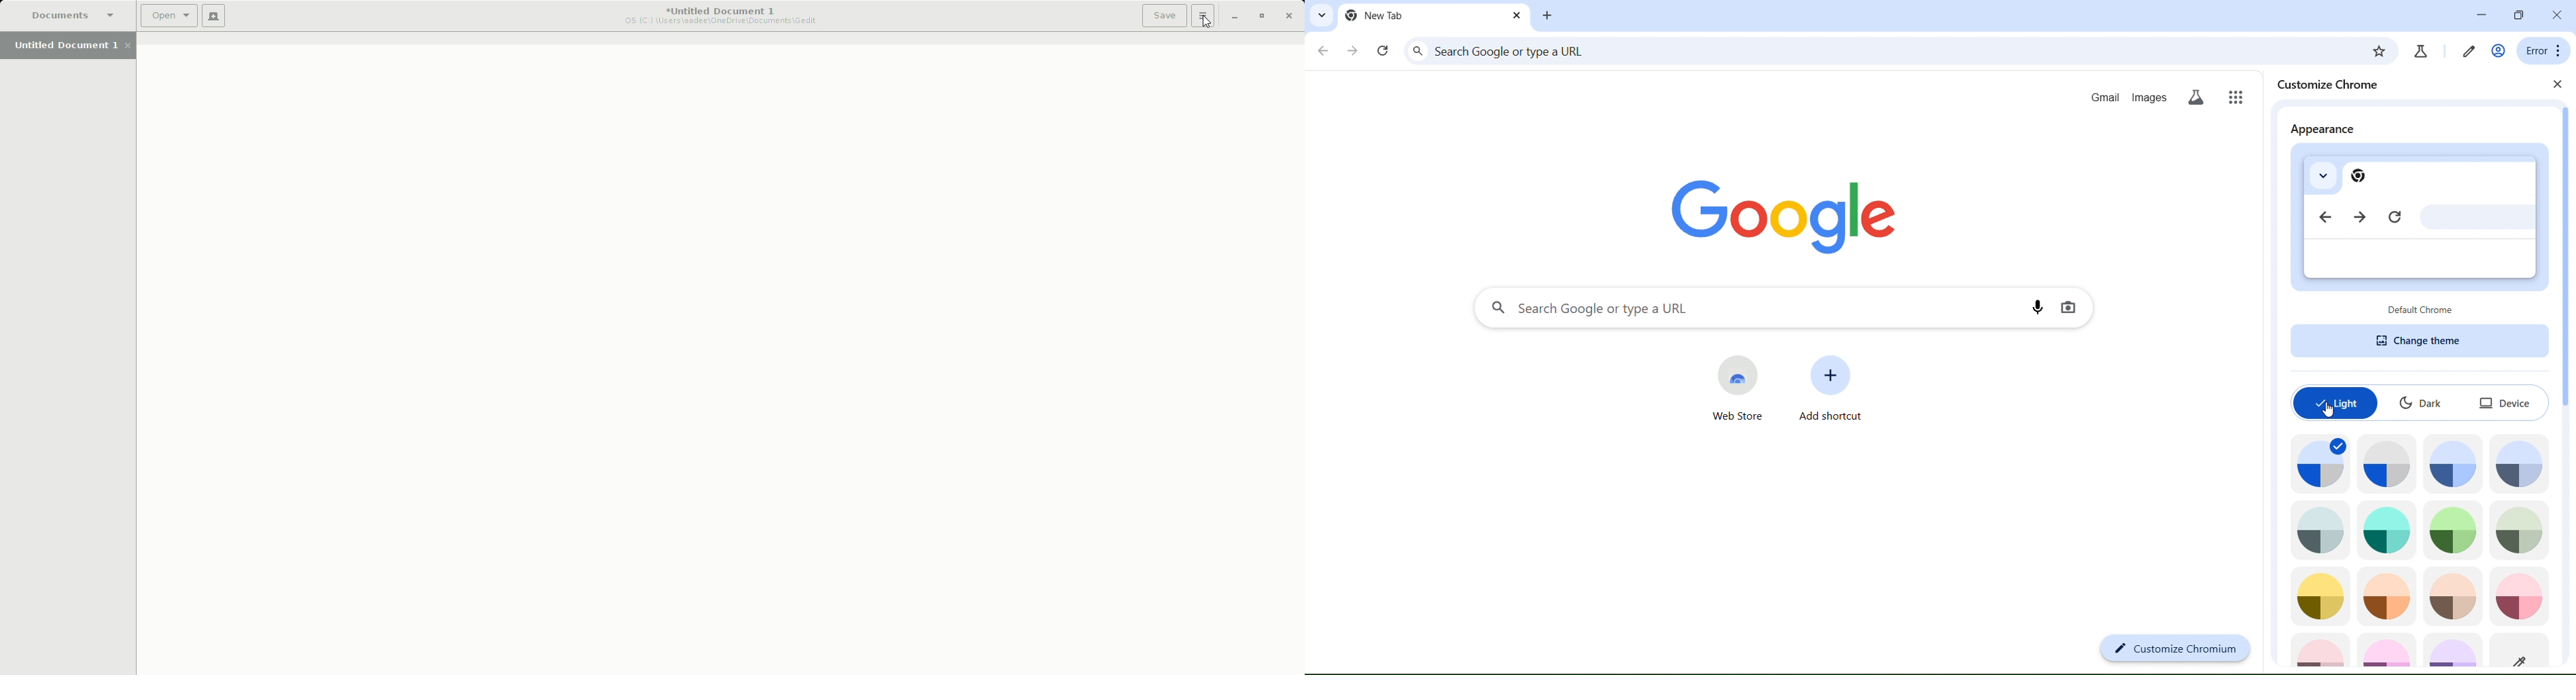 The image size is (2576, 700). Describe the element at coordinates (2334, 85) in the screenshot. I see `customize chrome` at that location.